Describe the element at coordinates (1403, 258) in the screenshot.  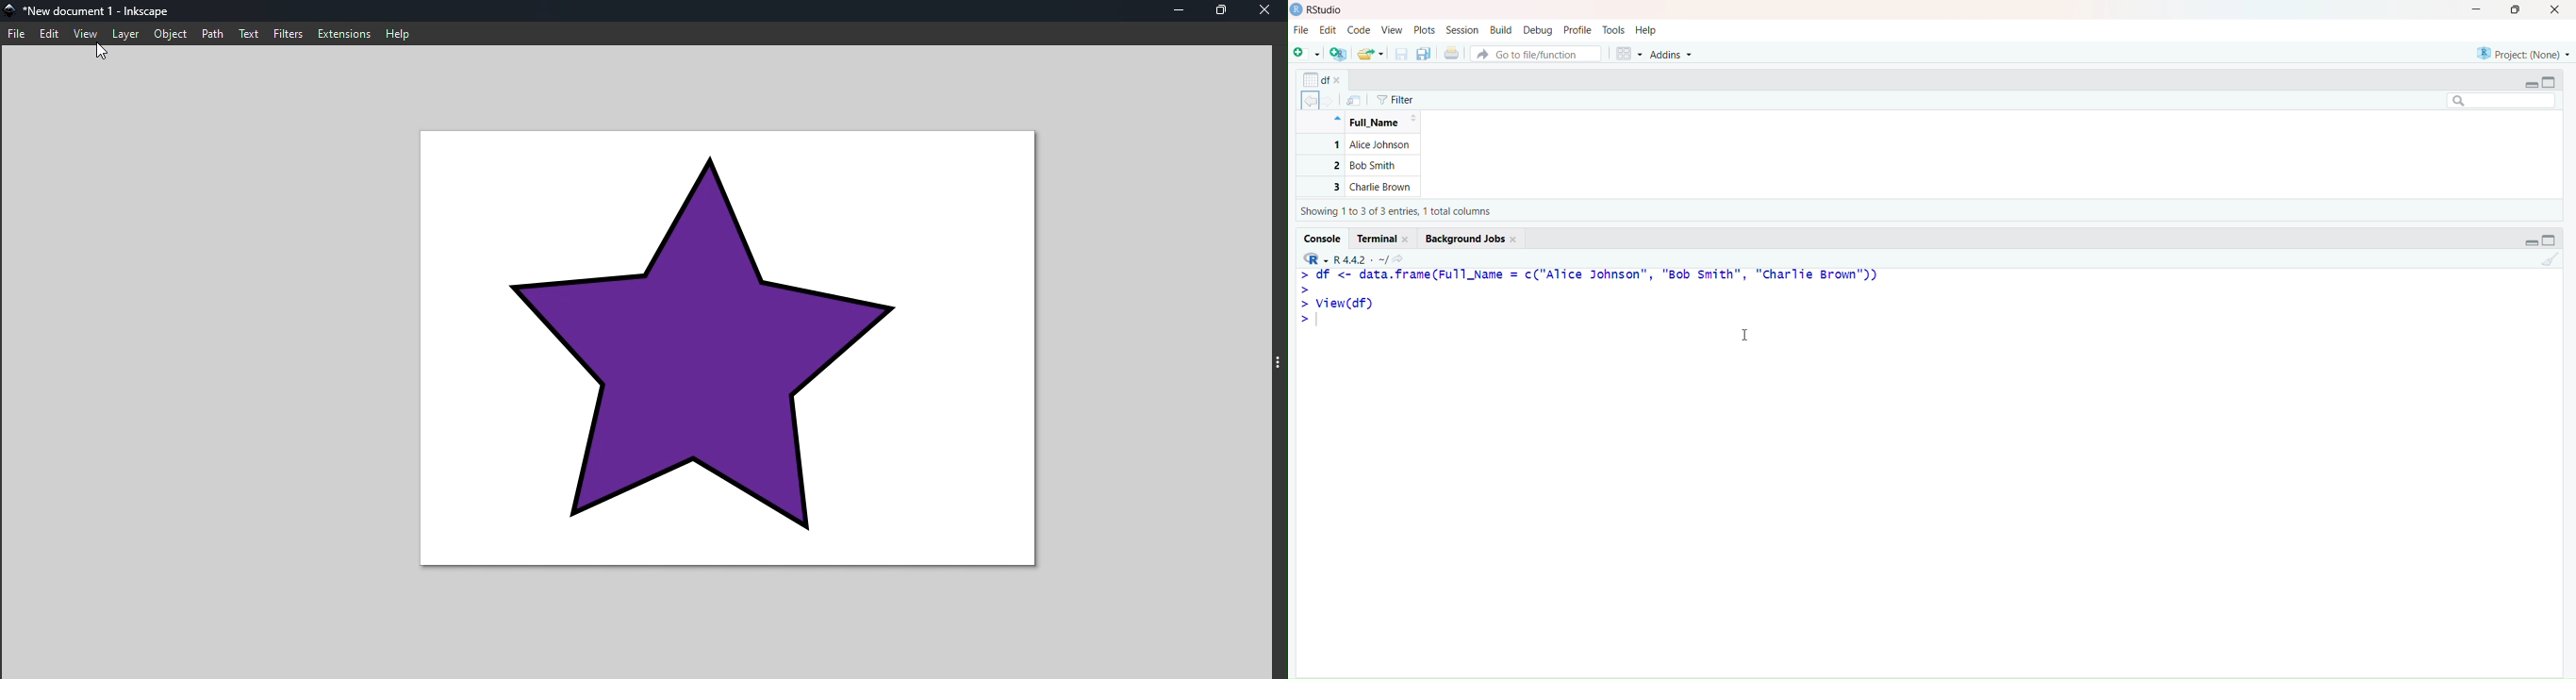
I see `View the current working directory` at that location.